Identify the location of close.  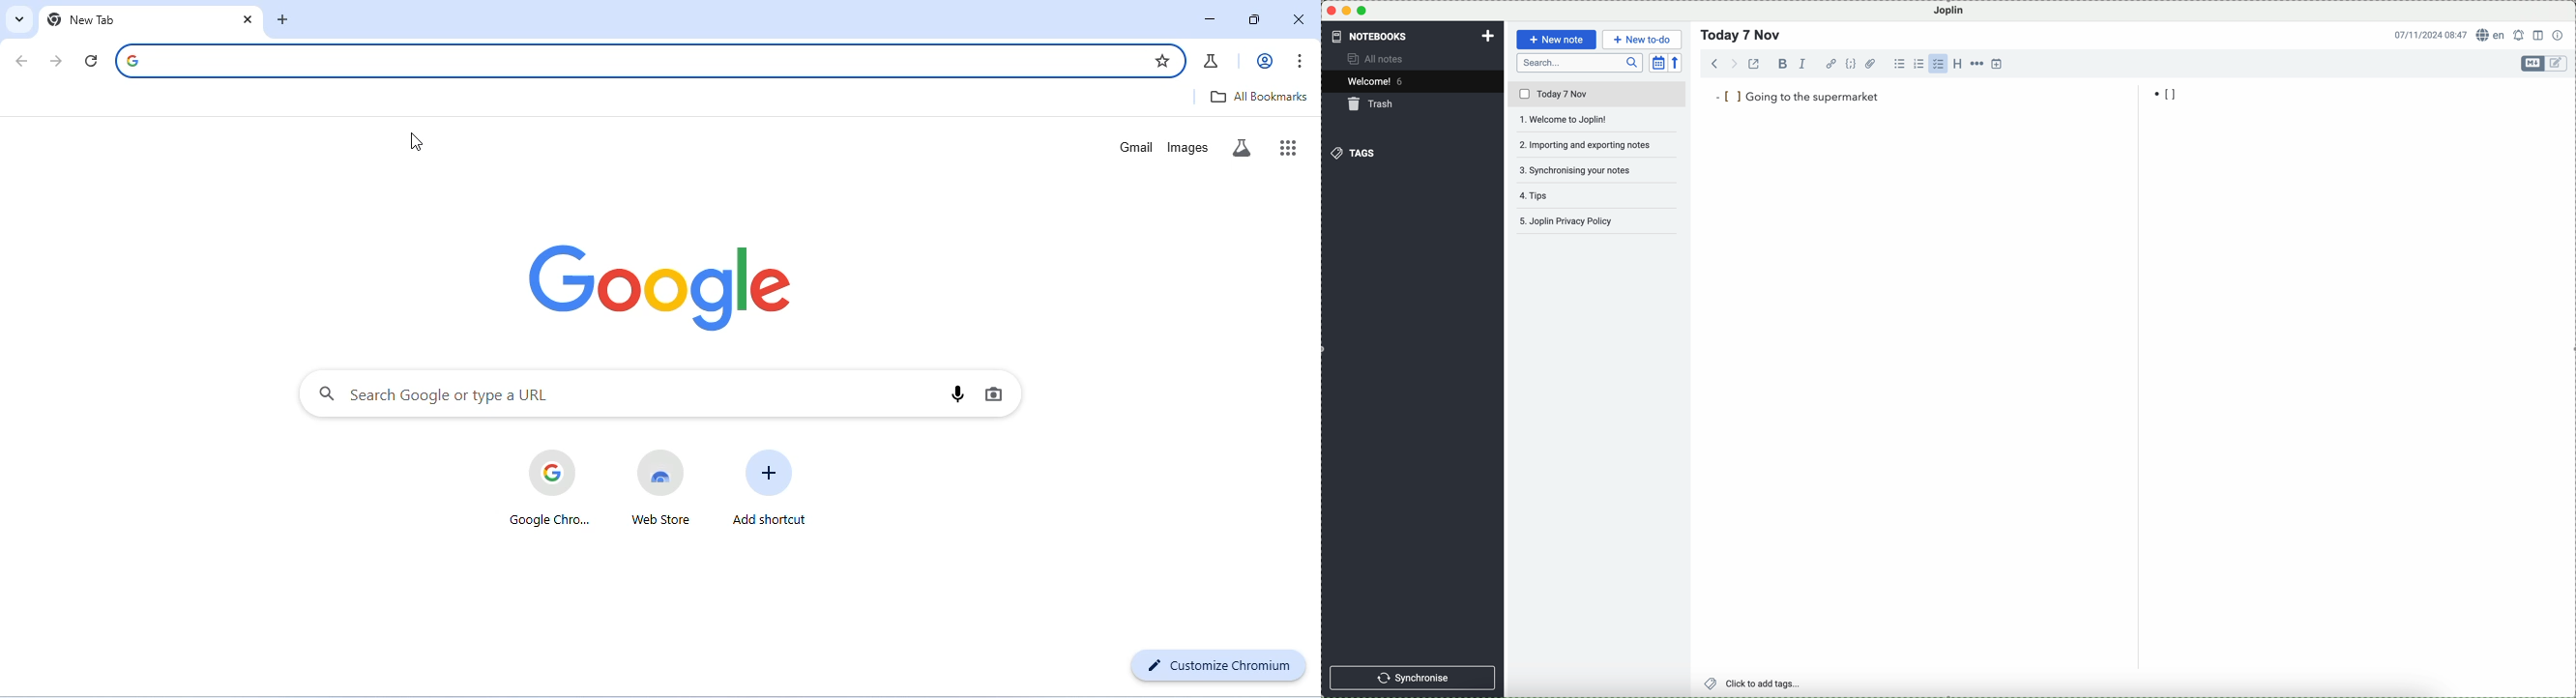
(1331, 10).